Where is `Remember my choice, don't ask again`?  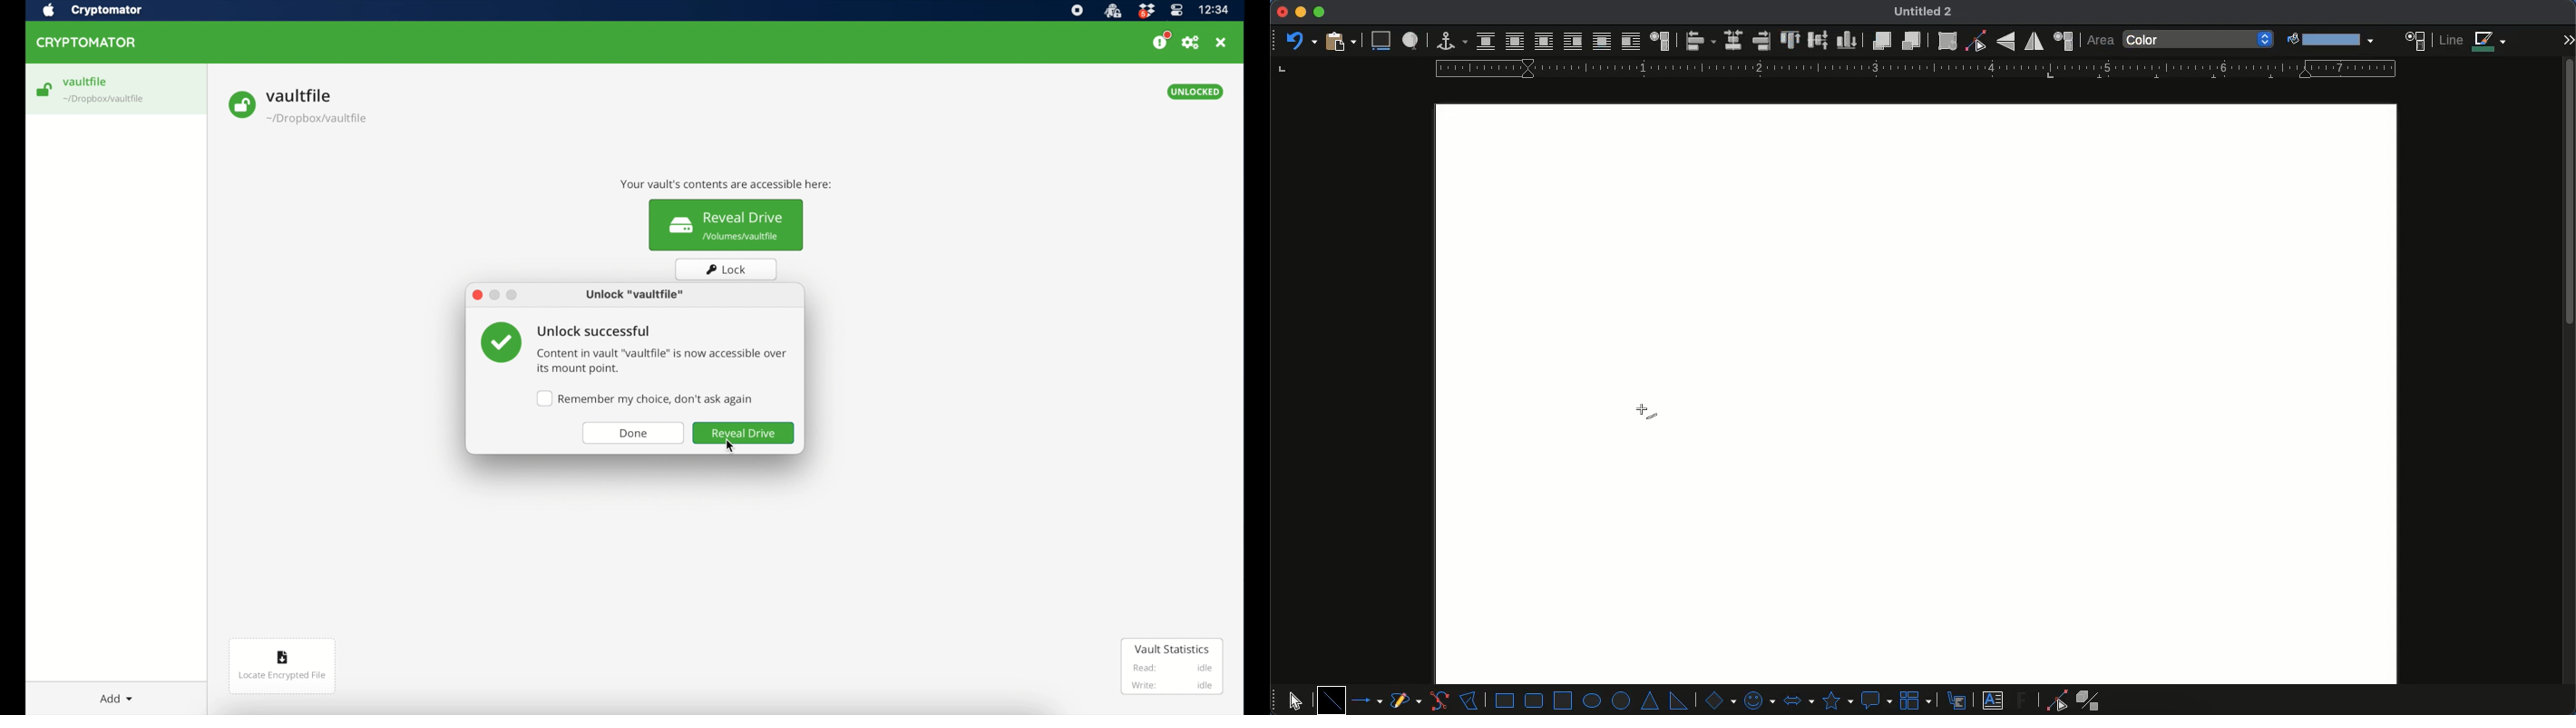
Remember my choice, don't ask again is located at coordinates (647, 399).